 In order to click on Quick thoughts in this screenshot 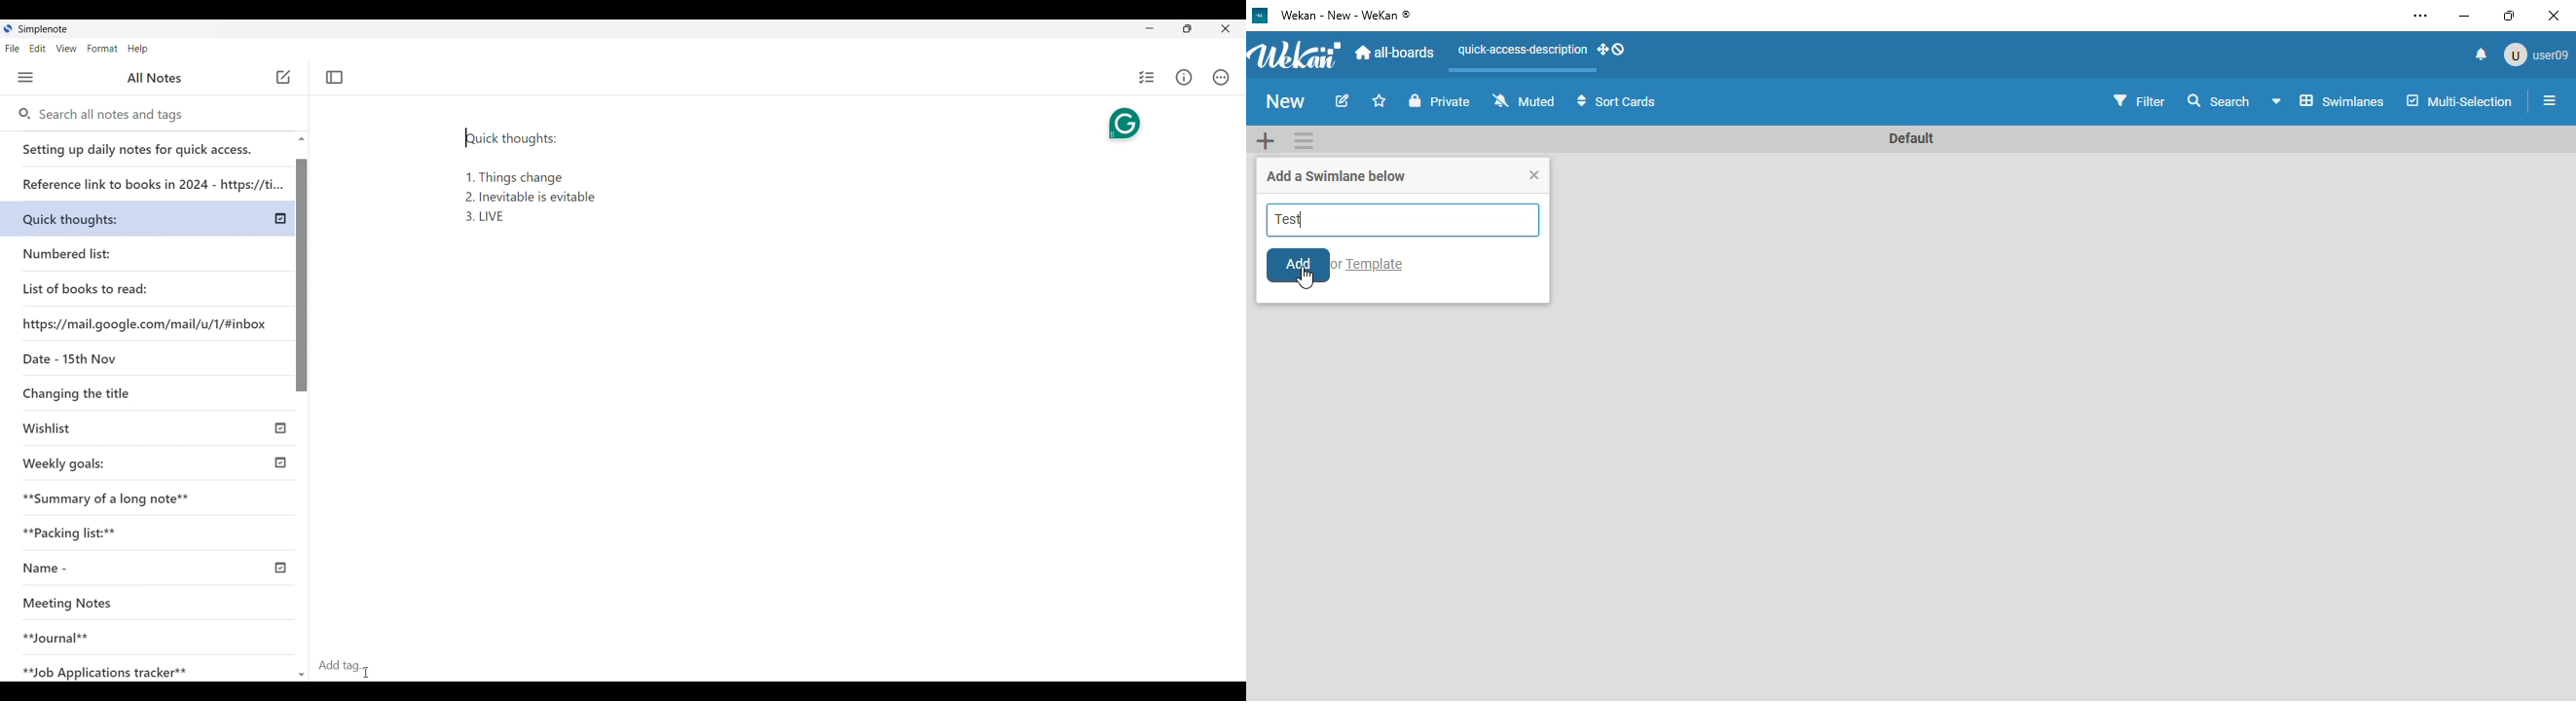, I will do `click(106, 216)`.